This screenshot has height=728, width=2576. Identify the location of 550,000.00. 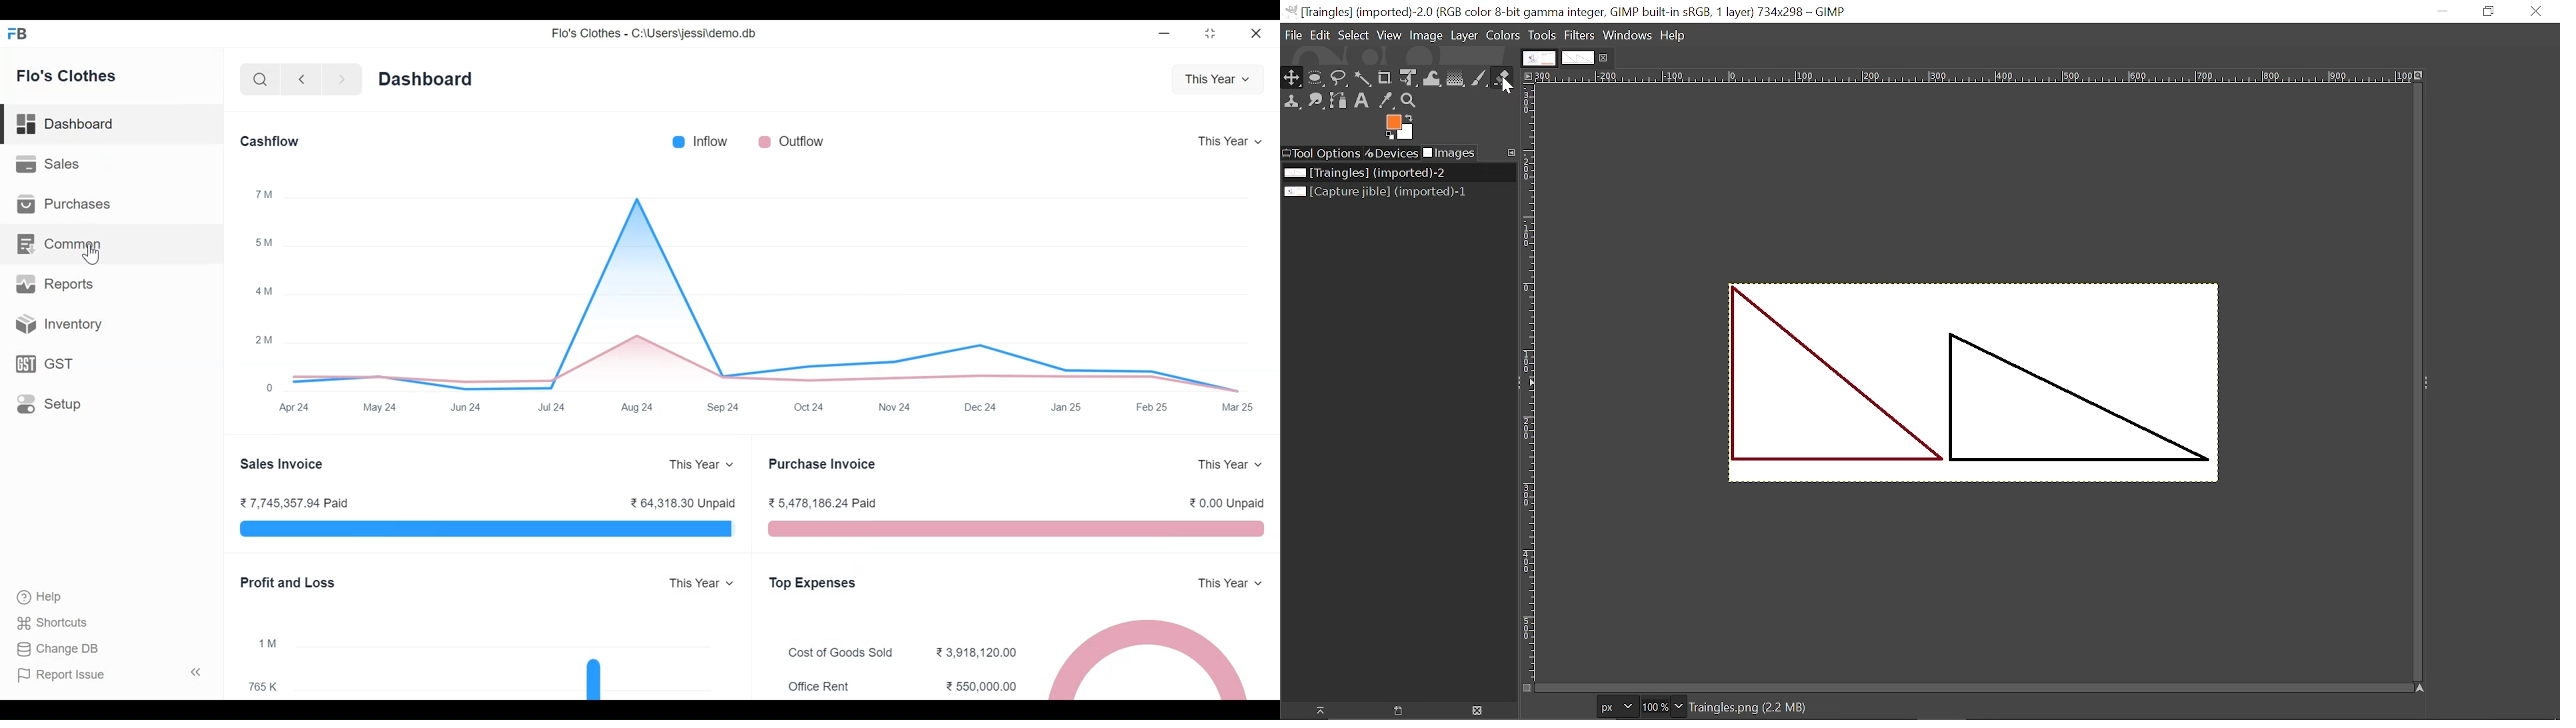
(983, 685).